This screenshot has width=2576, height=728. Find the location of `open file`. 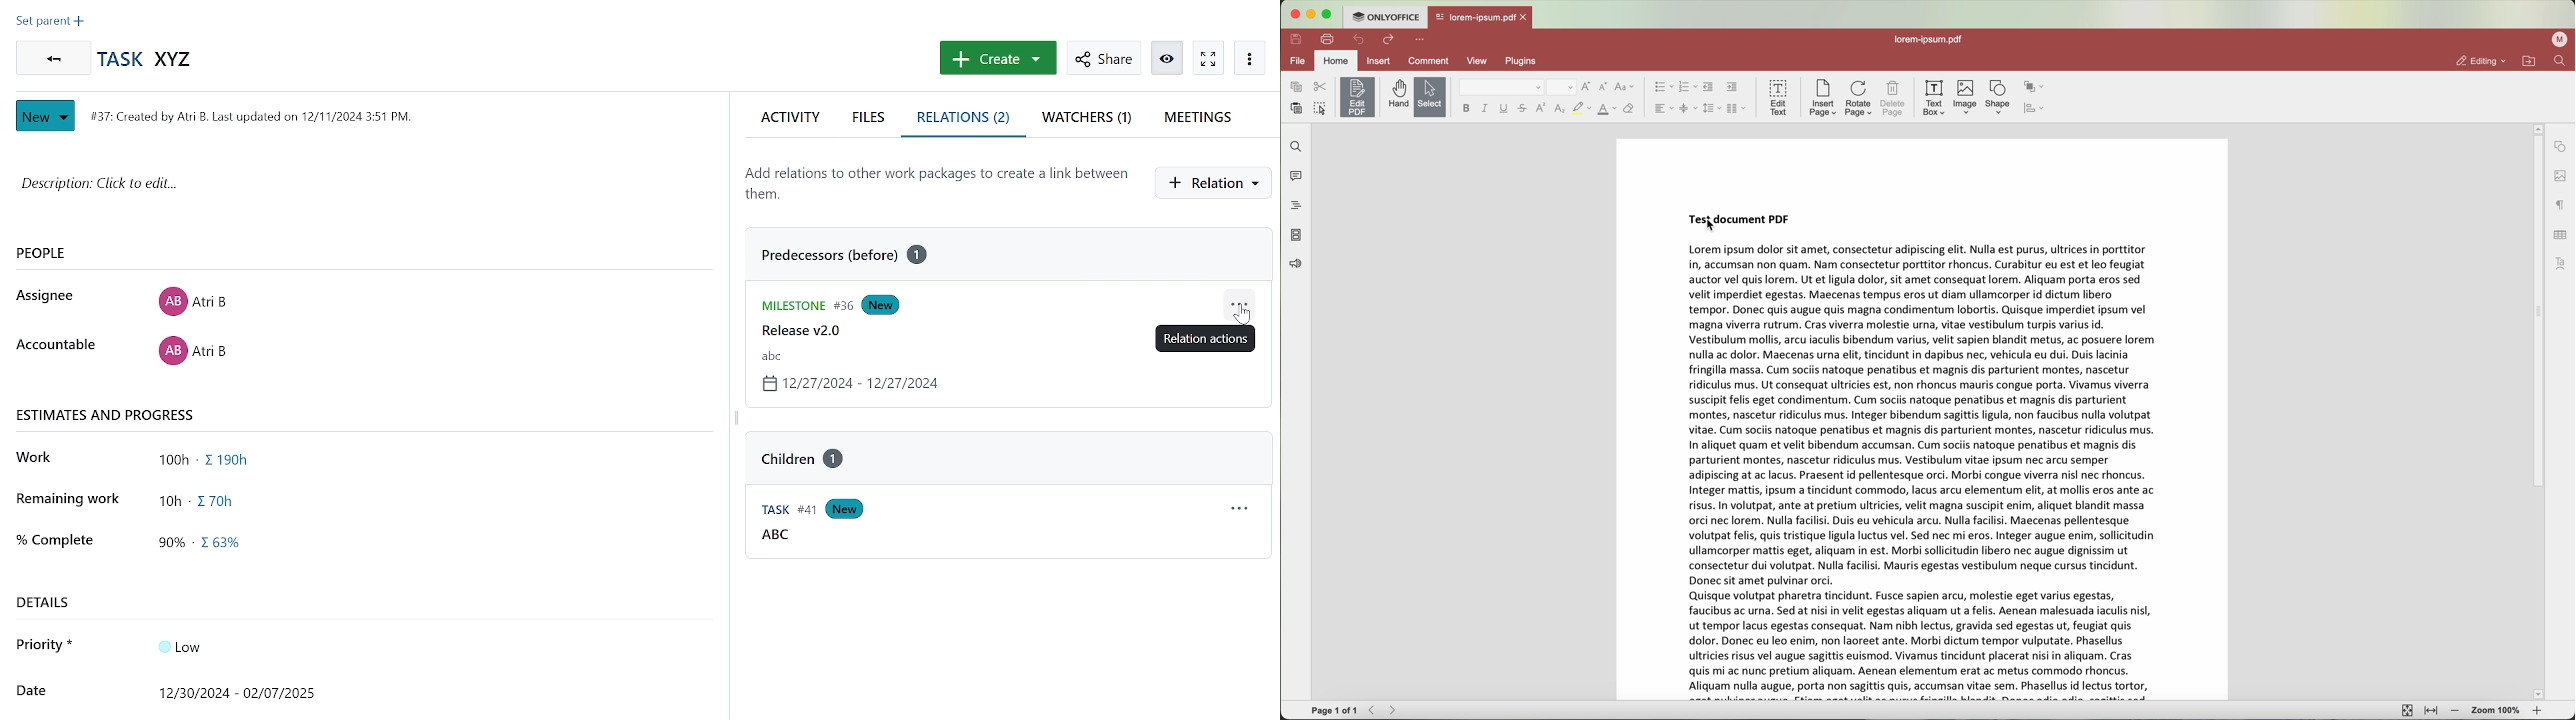

open file is located at coordinates (1481, 18).